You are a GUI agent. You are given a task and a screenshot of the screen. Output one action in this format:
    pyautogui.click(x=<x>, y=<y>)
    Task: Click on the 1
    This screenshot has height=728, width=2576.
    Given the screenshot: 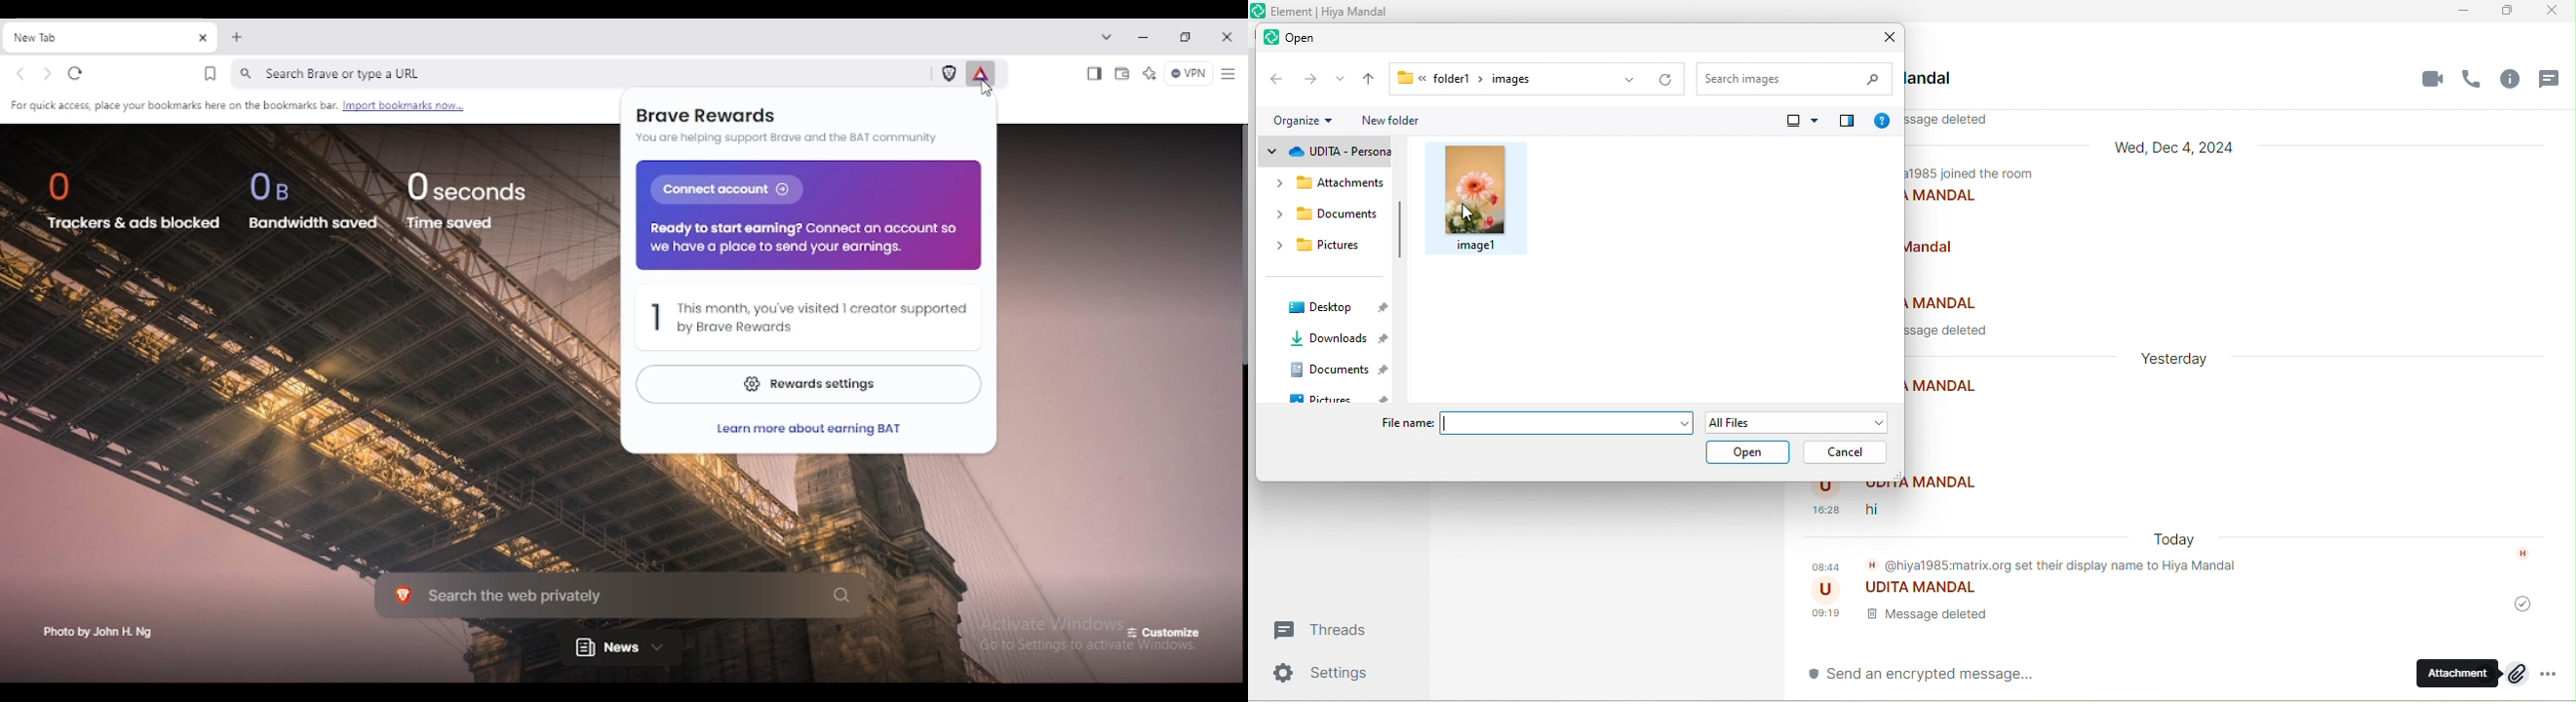 What is the action you would take?
    pyautogui.click(x=658, y=318)
    